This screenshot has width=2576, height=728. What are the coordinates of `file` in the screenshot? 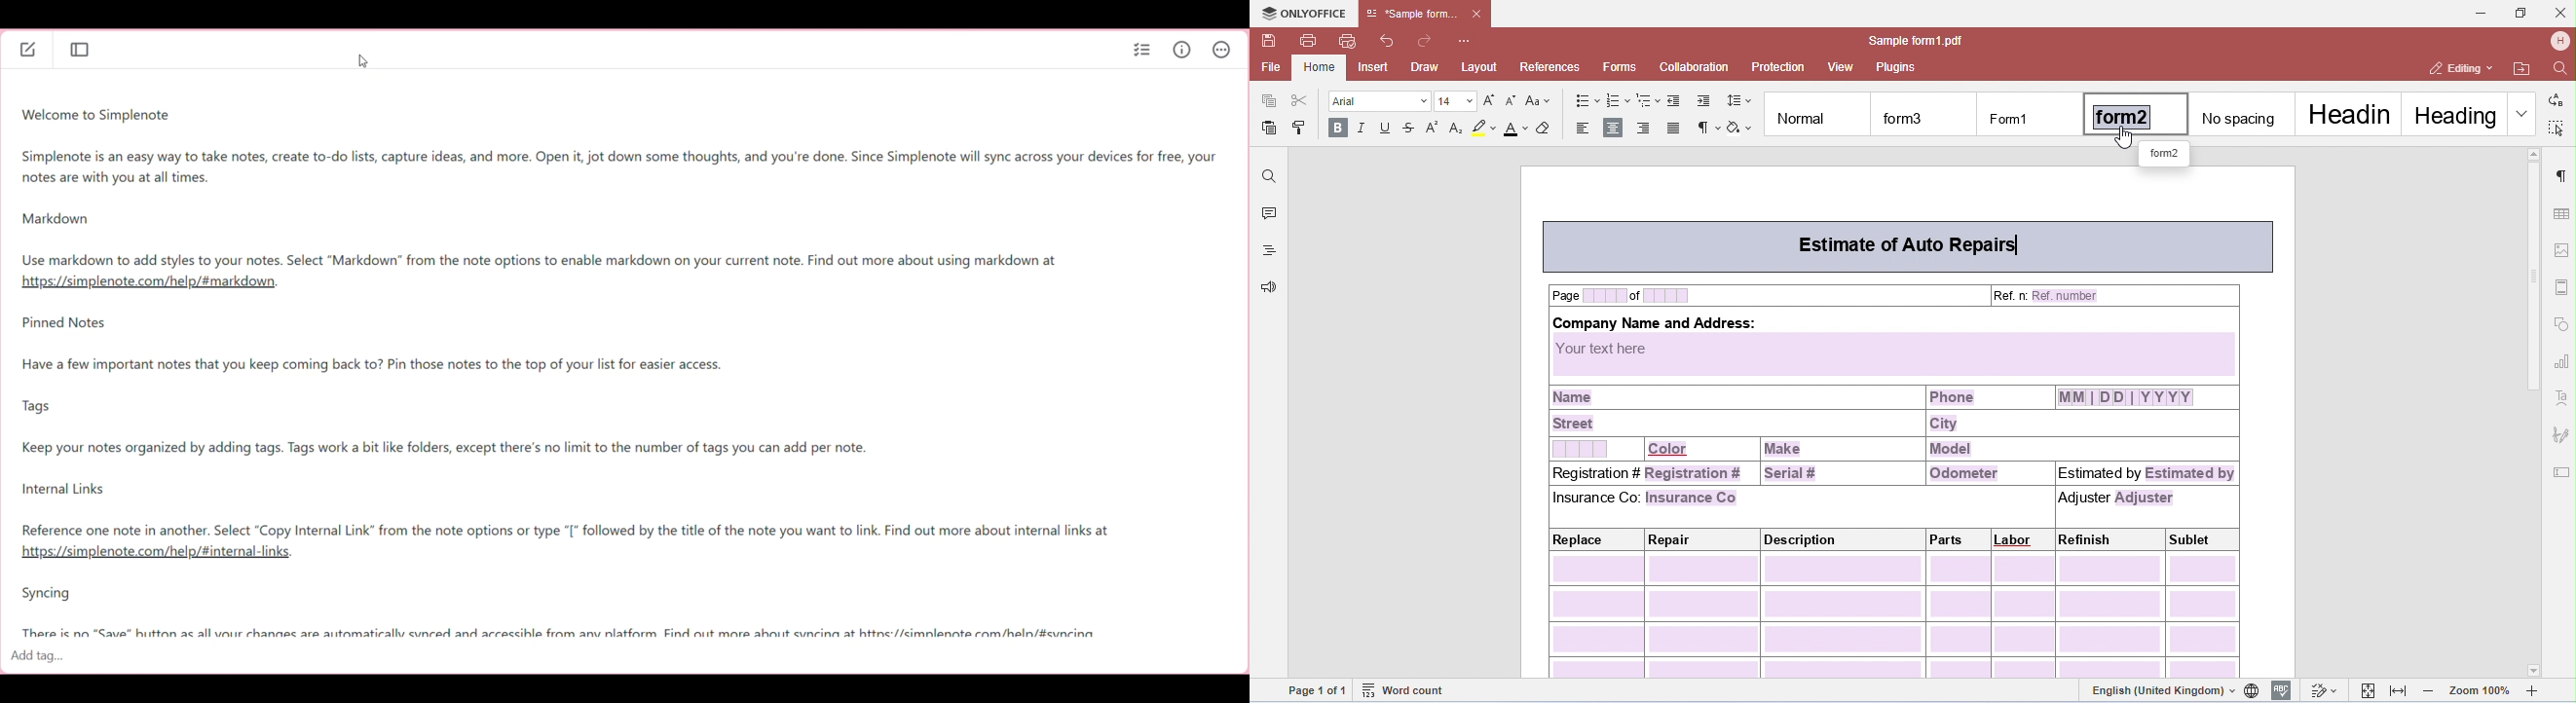 It's located at (1269, 68).